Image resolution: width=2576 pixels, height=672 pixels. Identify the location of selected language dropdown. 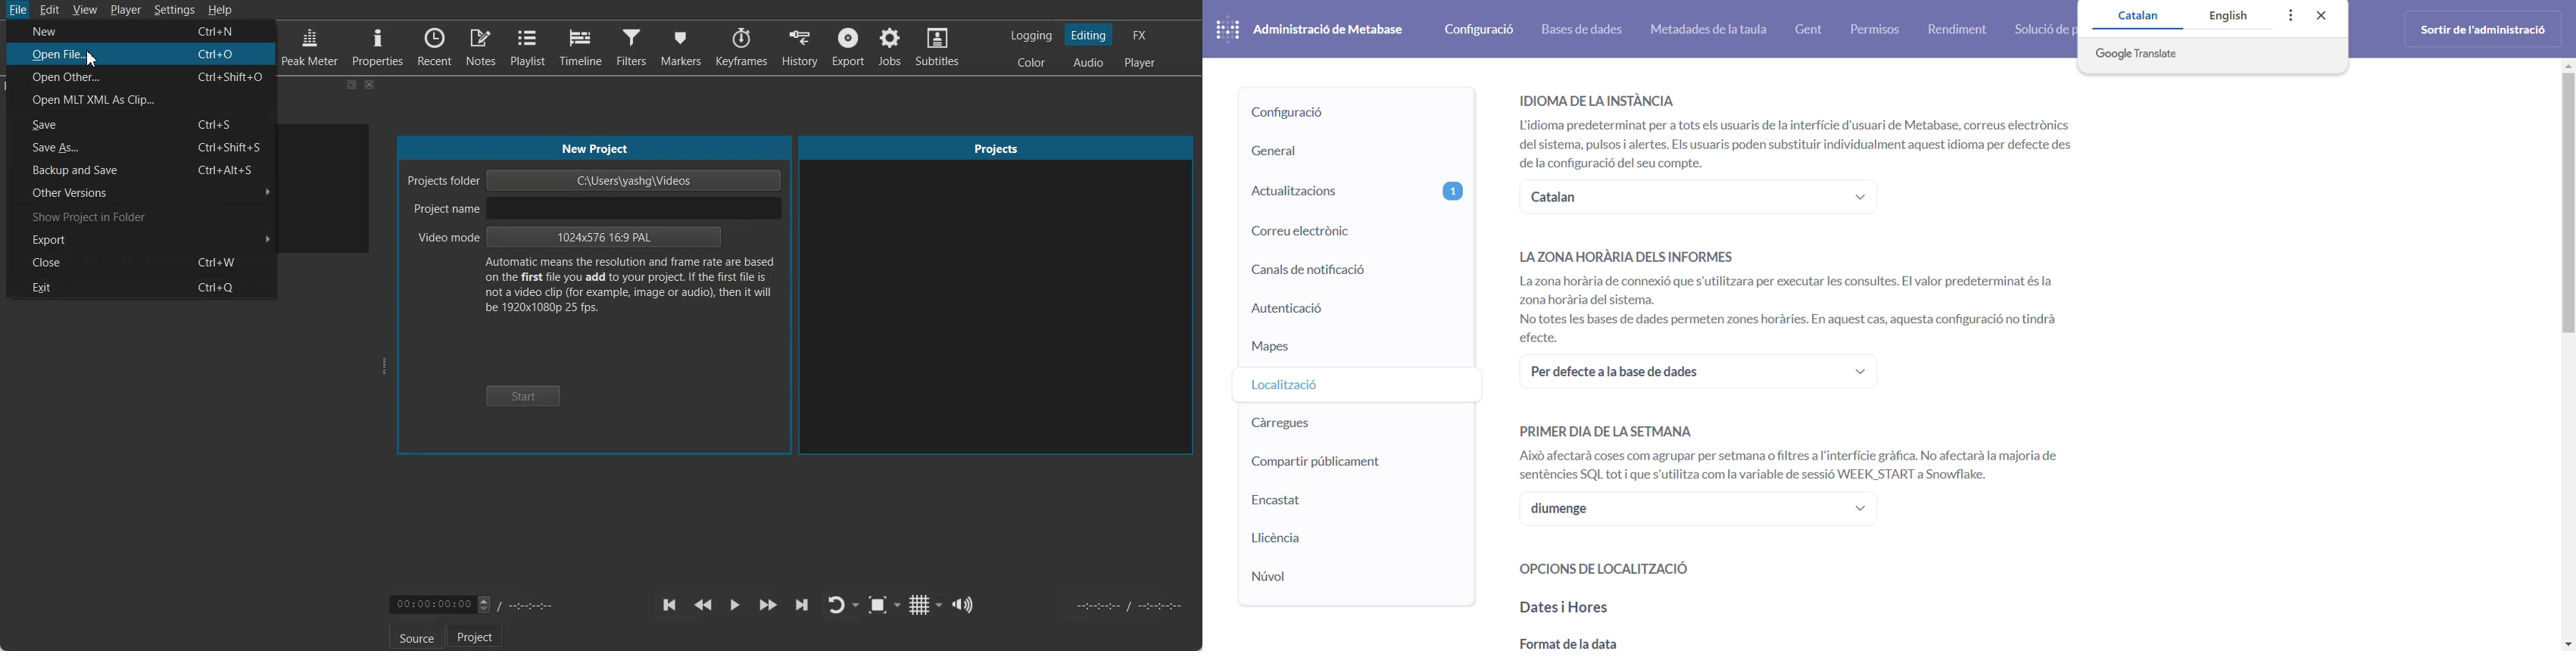
(1699, 195).